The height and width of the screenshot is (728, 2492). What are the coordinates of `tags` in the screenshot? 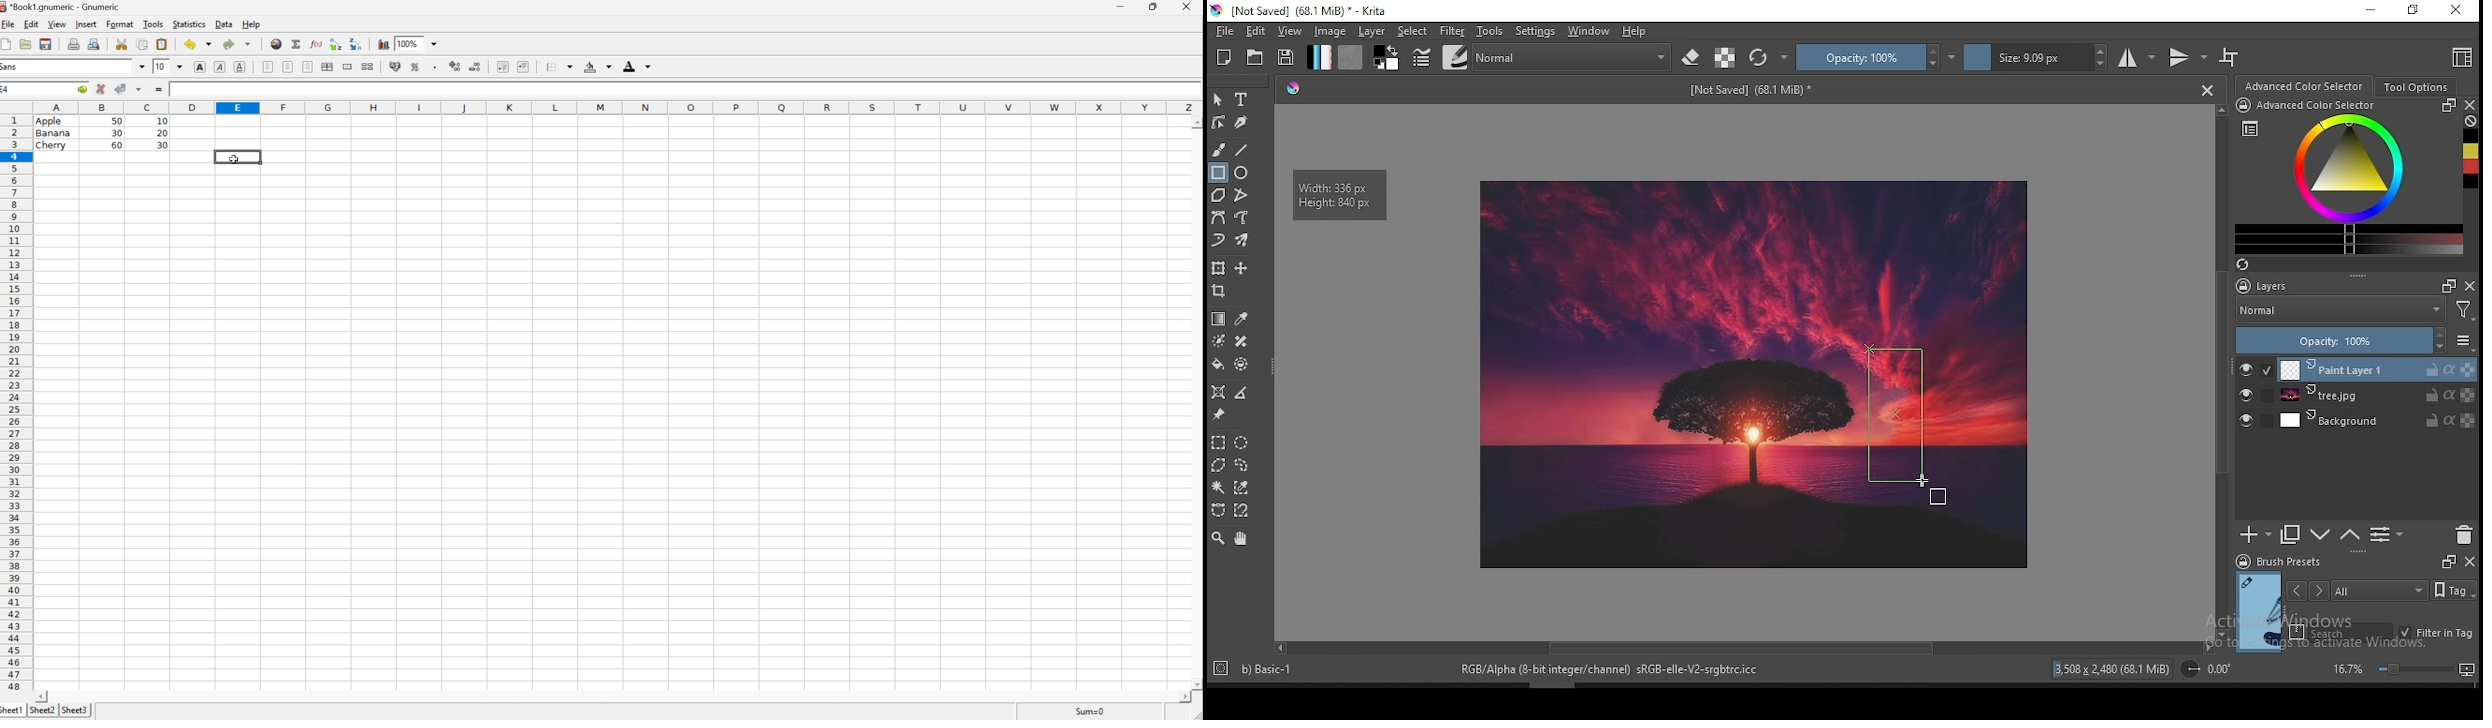 It's located at (2380, 590).